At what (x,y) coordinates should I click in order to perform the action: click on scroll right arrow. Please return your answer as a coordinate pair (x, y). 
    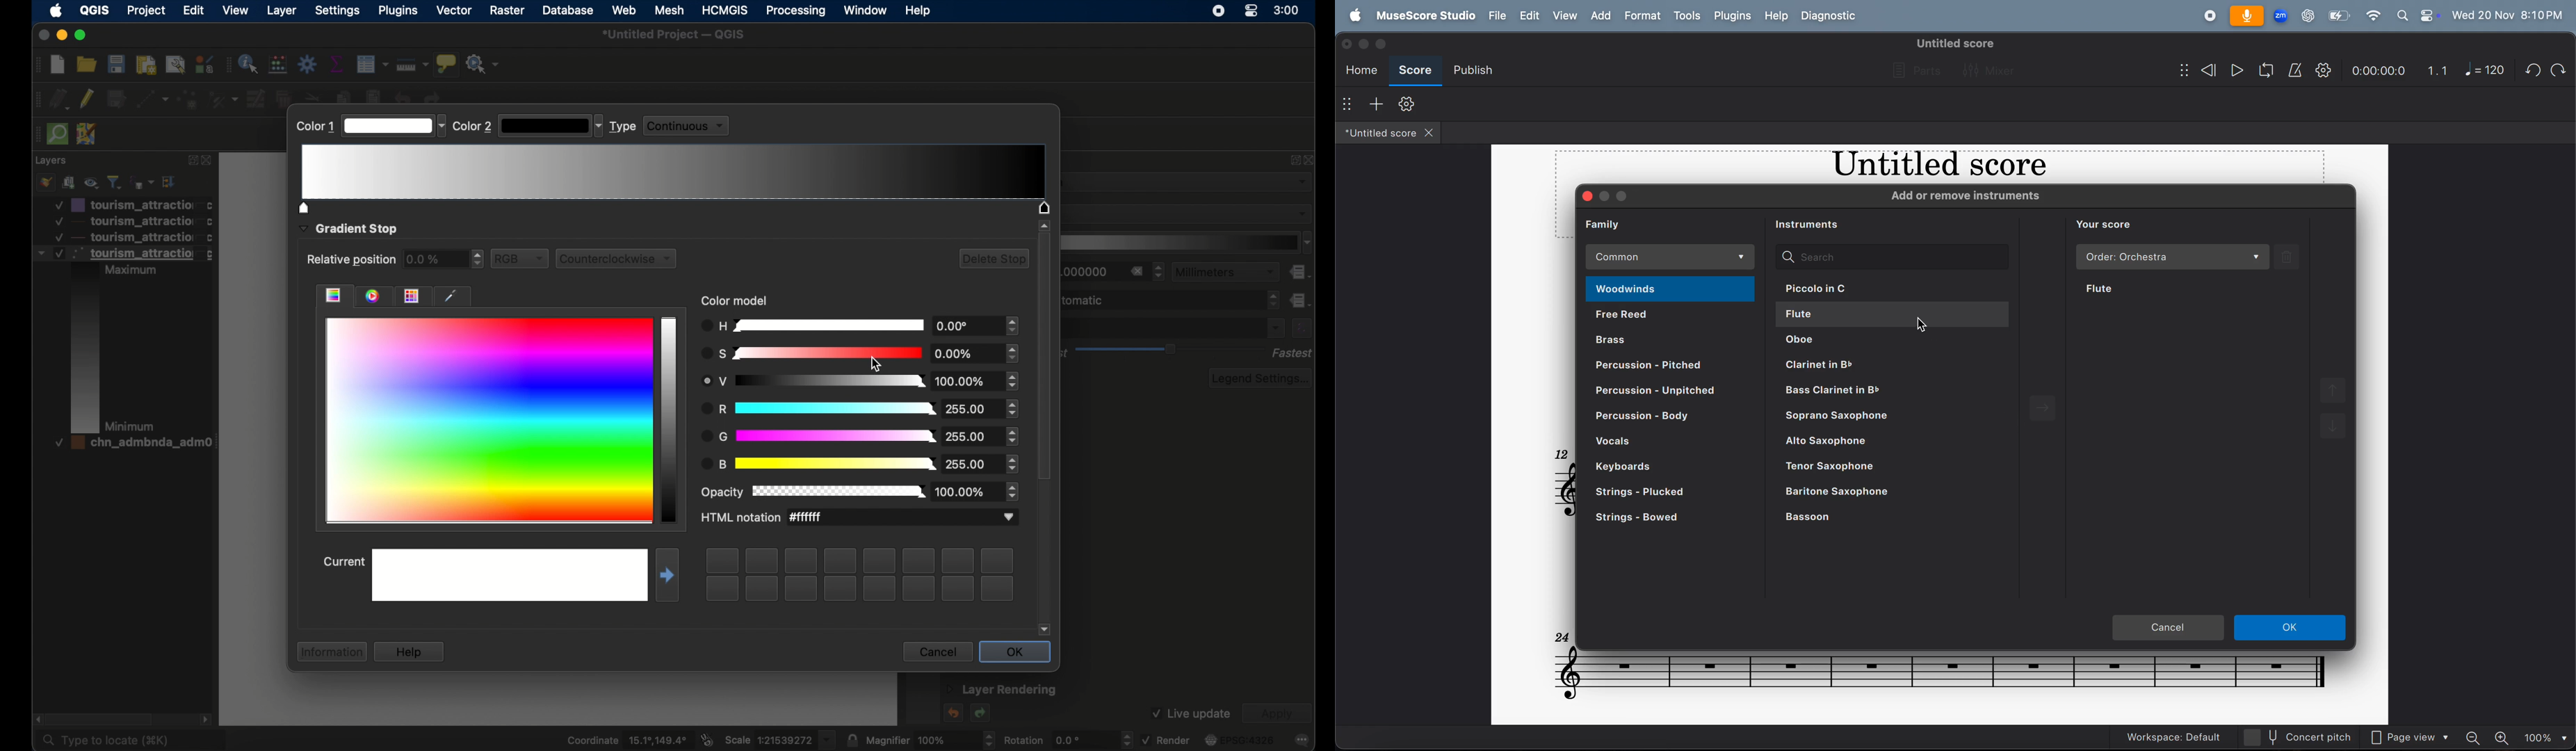
    Looking at the image, I should click on (35, 718).